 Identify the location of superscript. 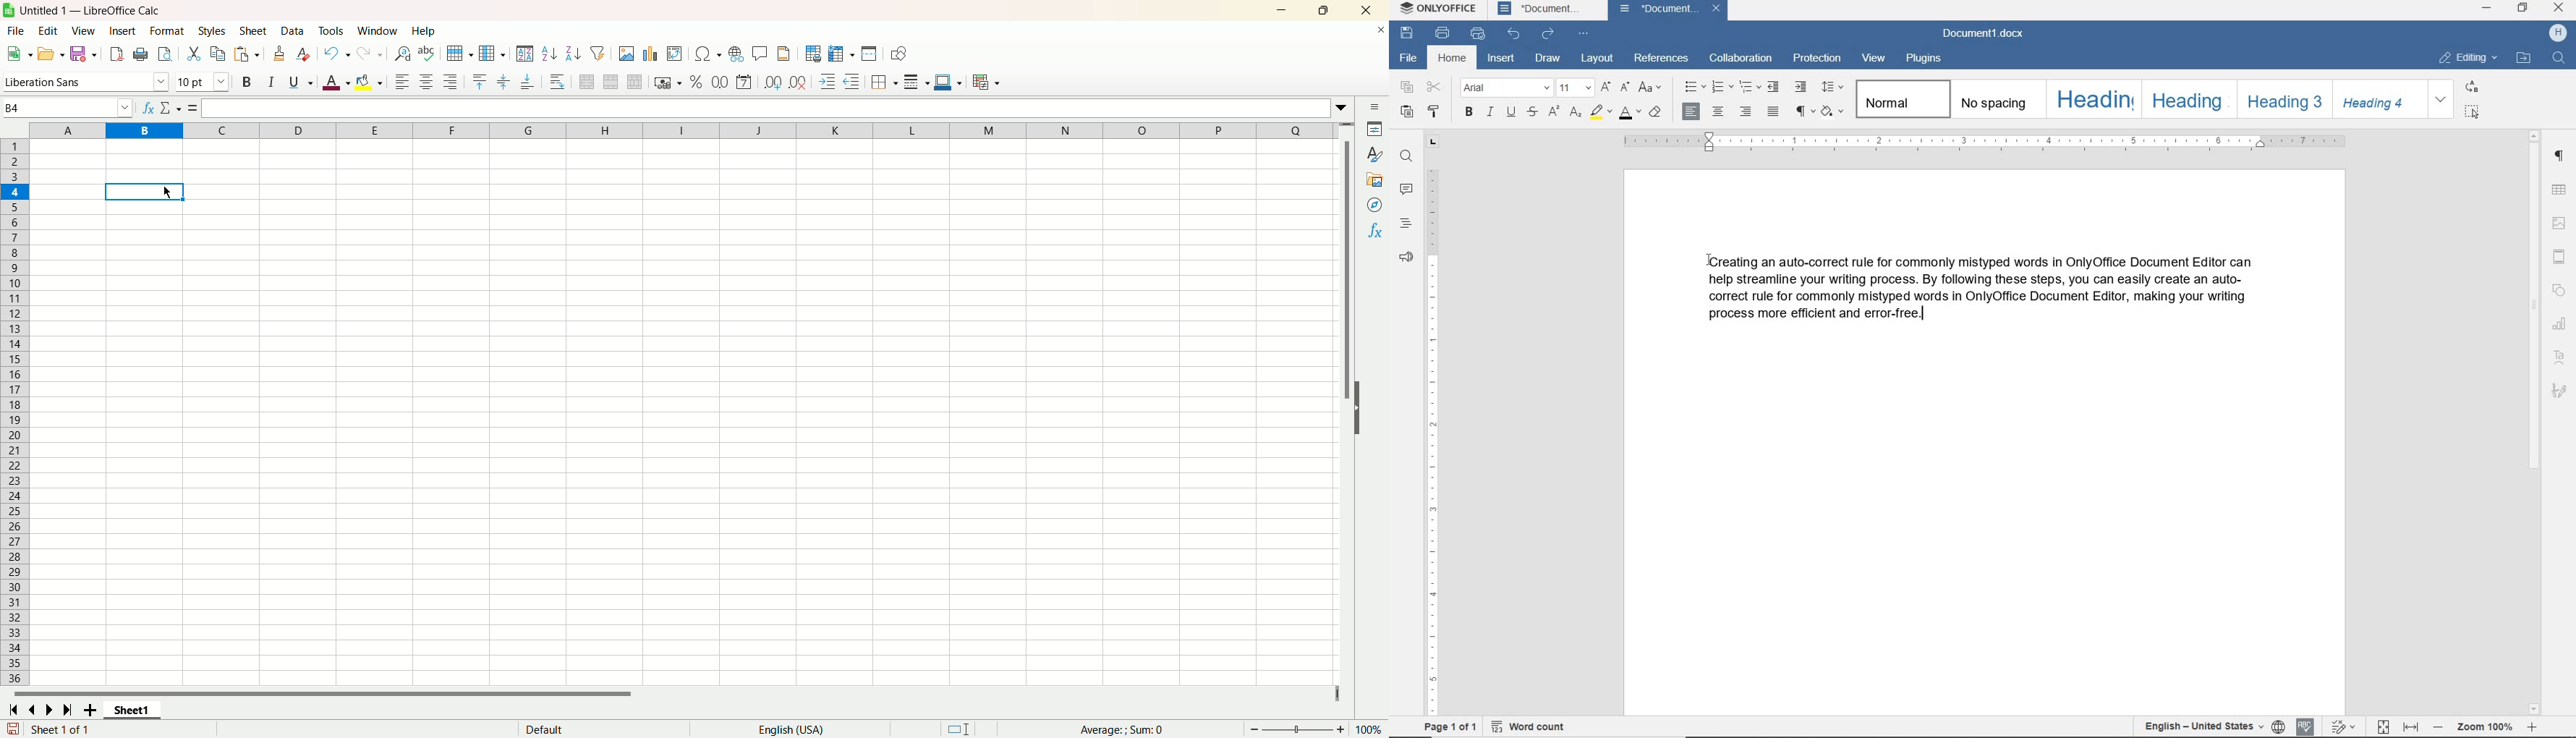
(1554, 112).